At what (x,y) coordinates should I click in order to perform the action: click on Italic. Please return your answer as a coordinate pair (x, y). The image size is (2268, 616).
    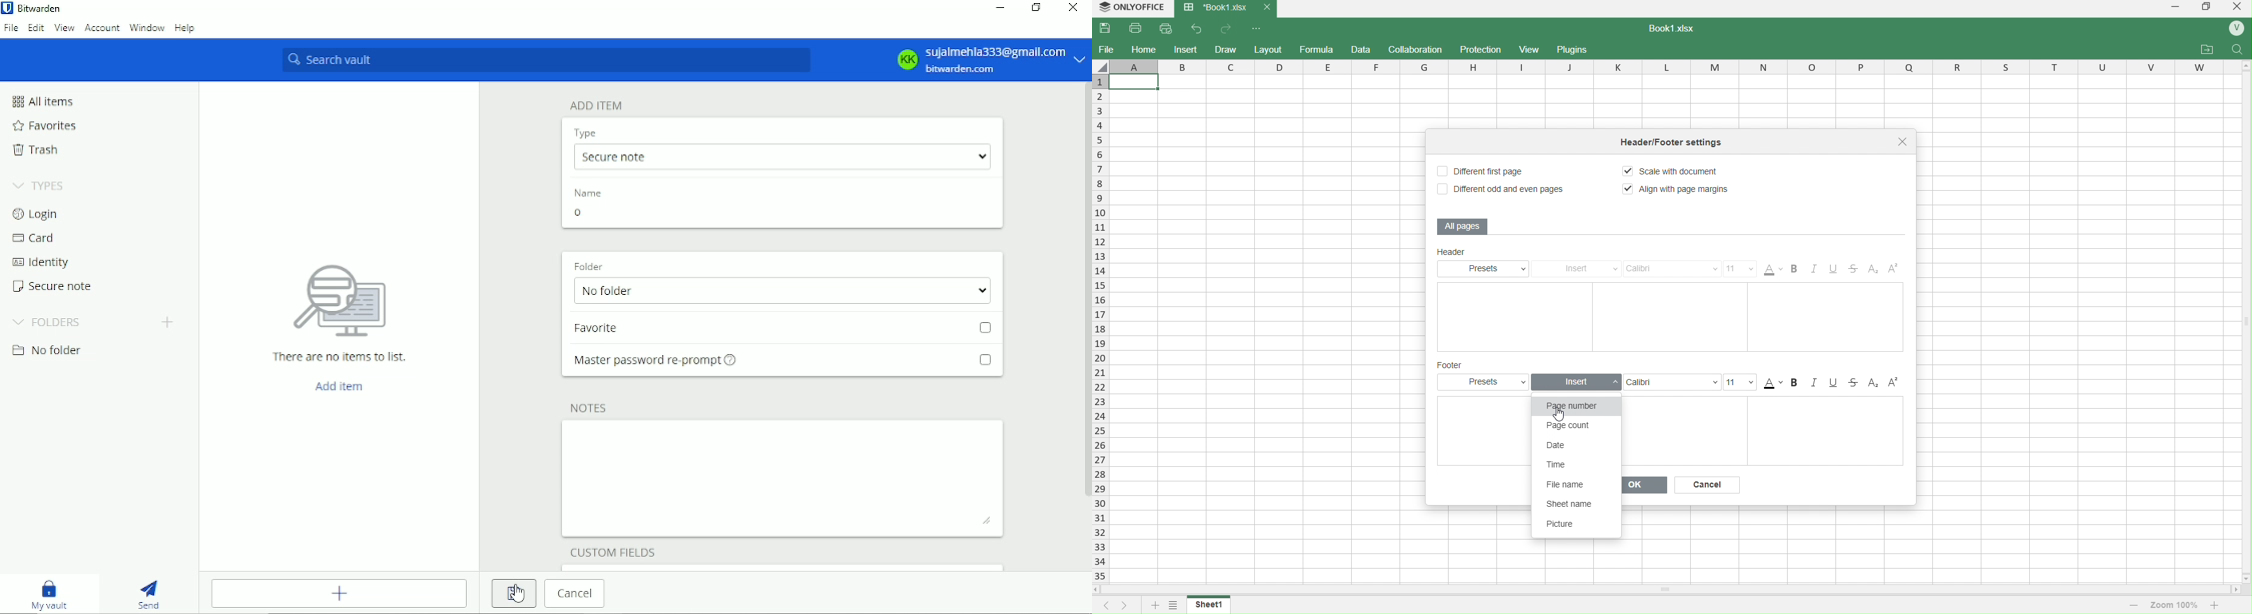
    Looking at the image, I should click on (1817, 383).